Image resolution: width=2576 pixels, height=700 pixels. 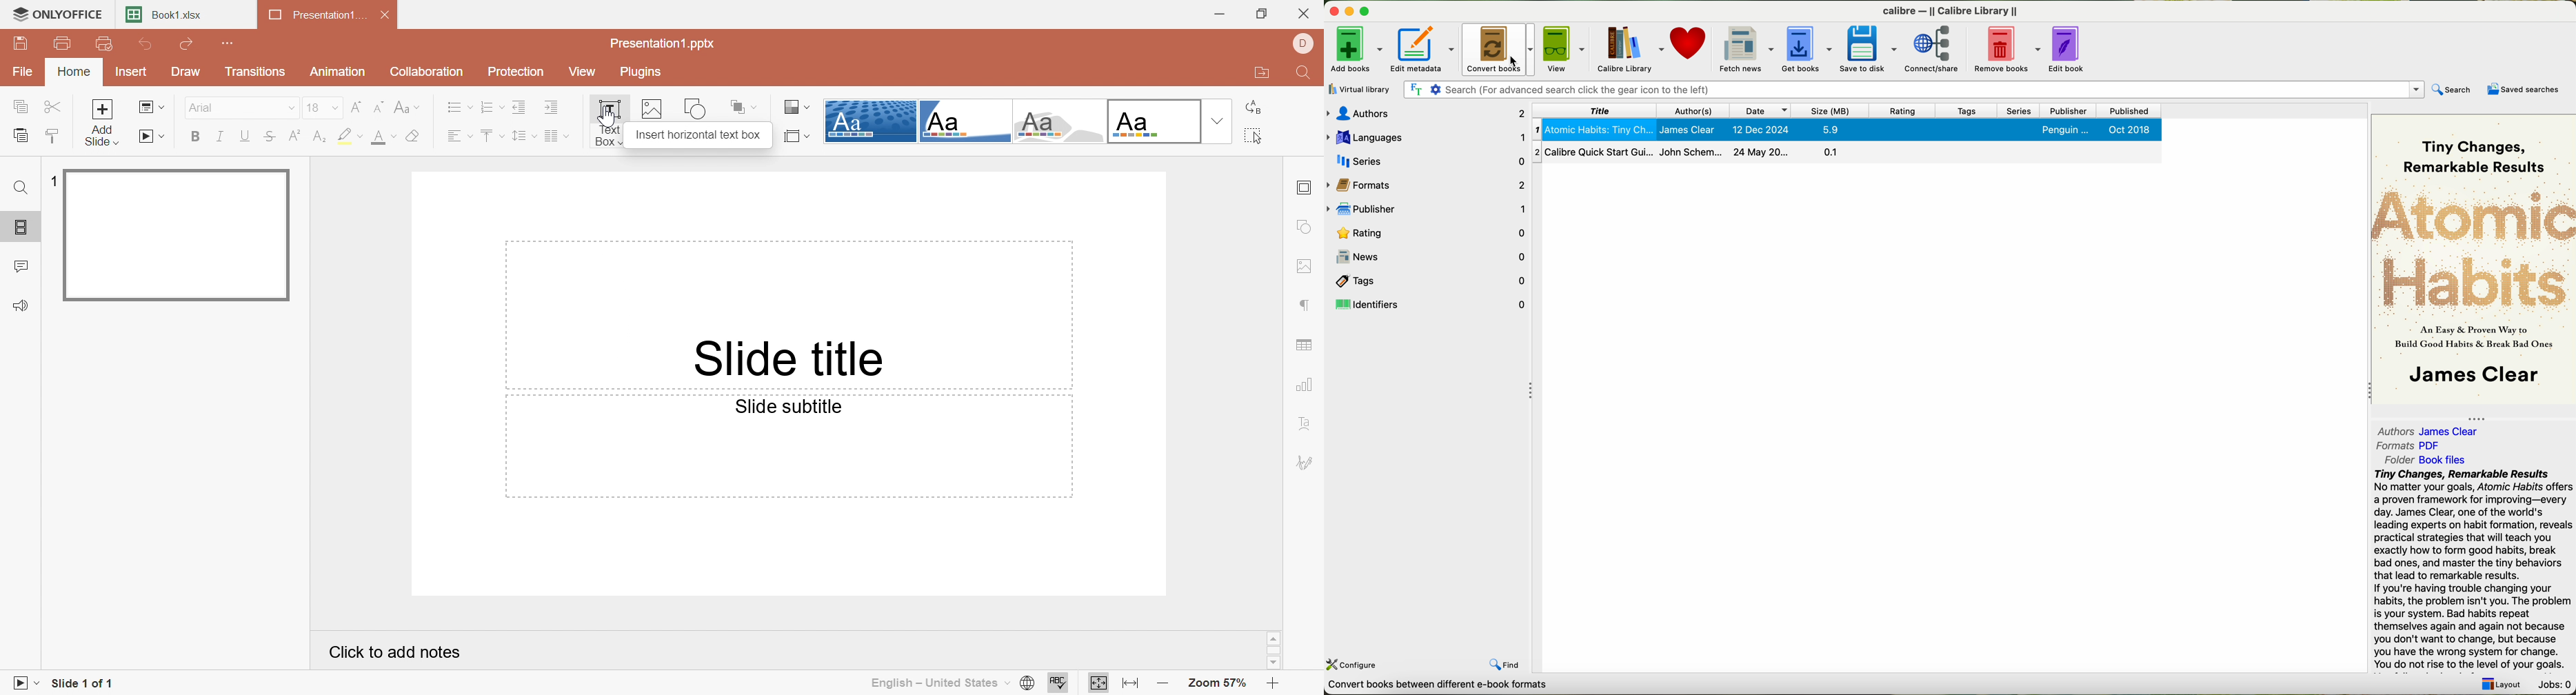 What do you see at coordinates (2475, 570) in the screenshot?
I see `summary` at bounding box center [2475, 570].